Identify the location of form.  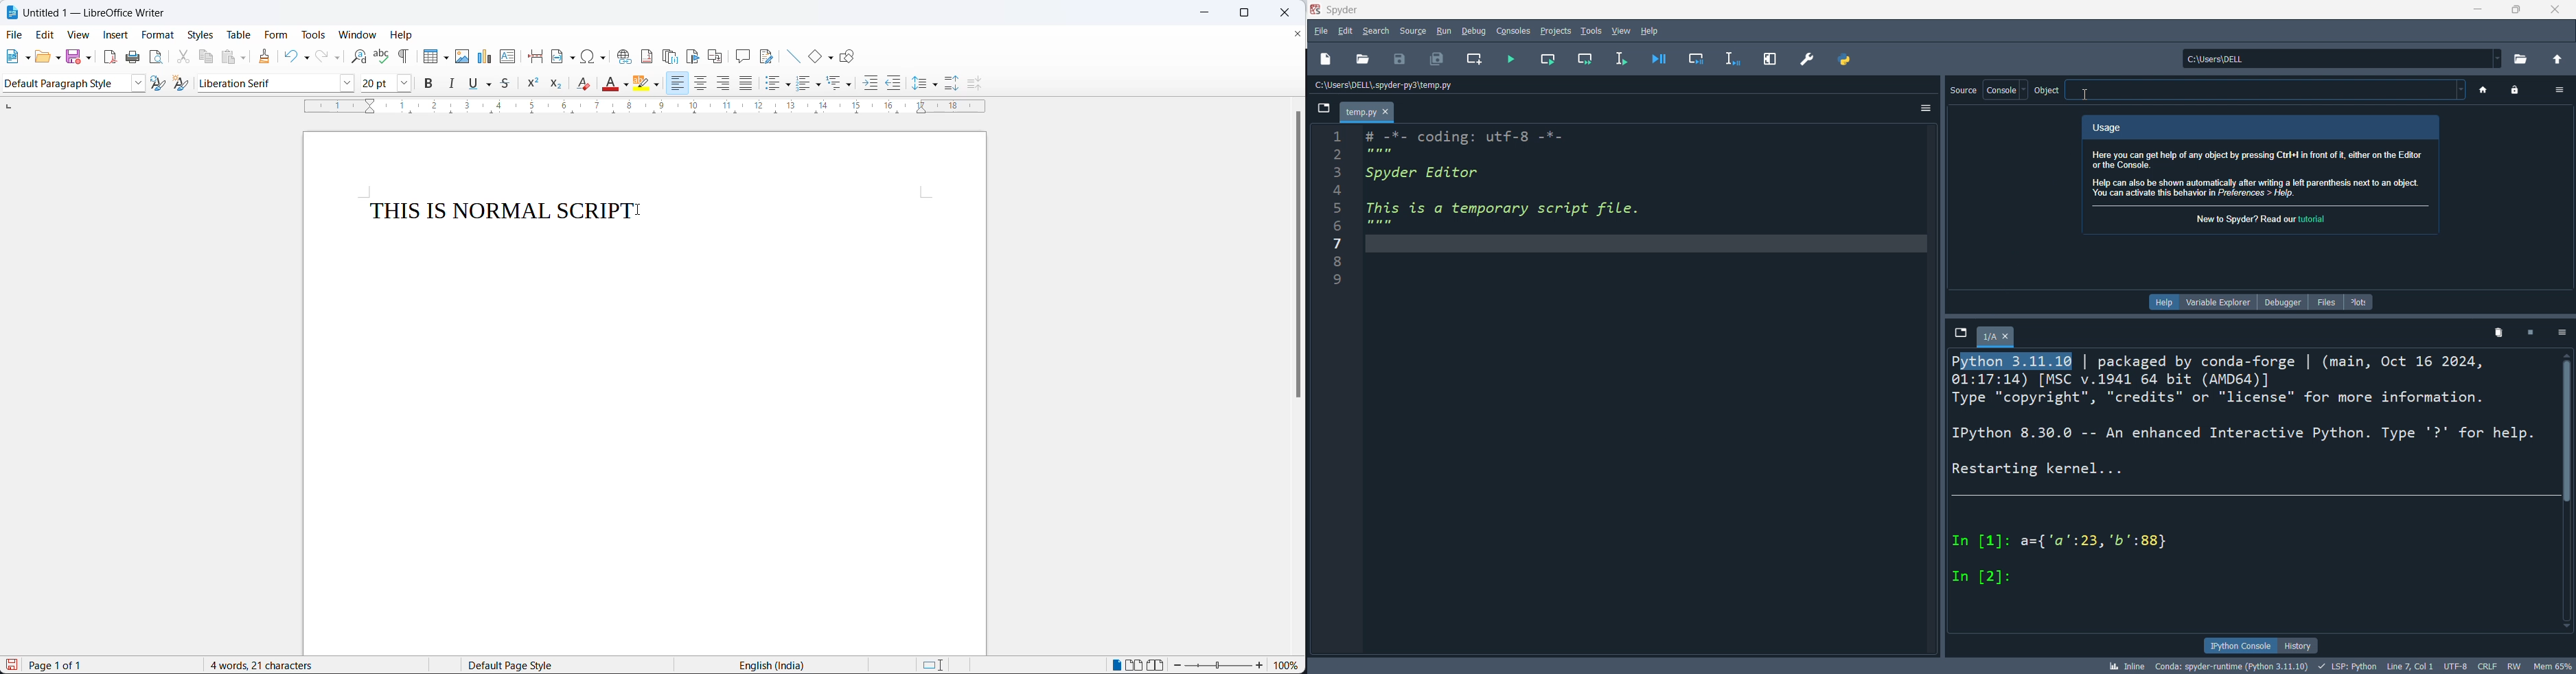
(277, 36).